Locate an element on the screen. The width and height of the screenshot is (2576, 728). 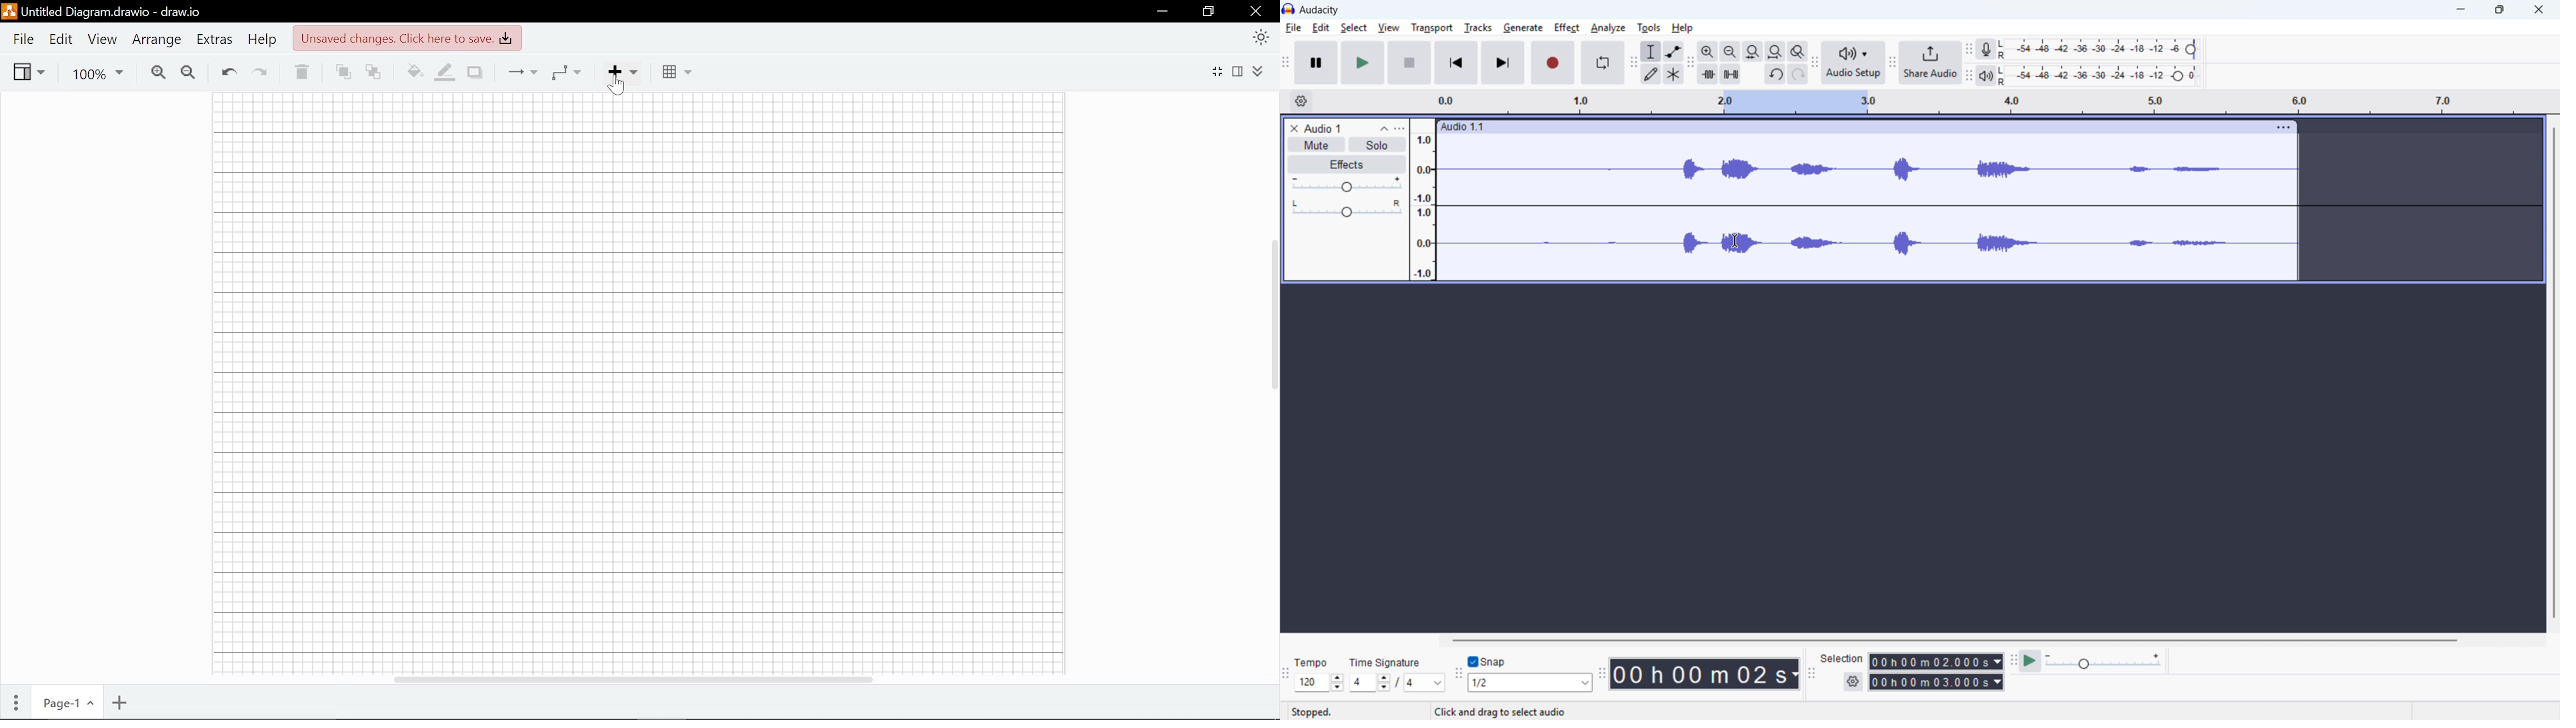
Connection is located at coordinates (524, 71).